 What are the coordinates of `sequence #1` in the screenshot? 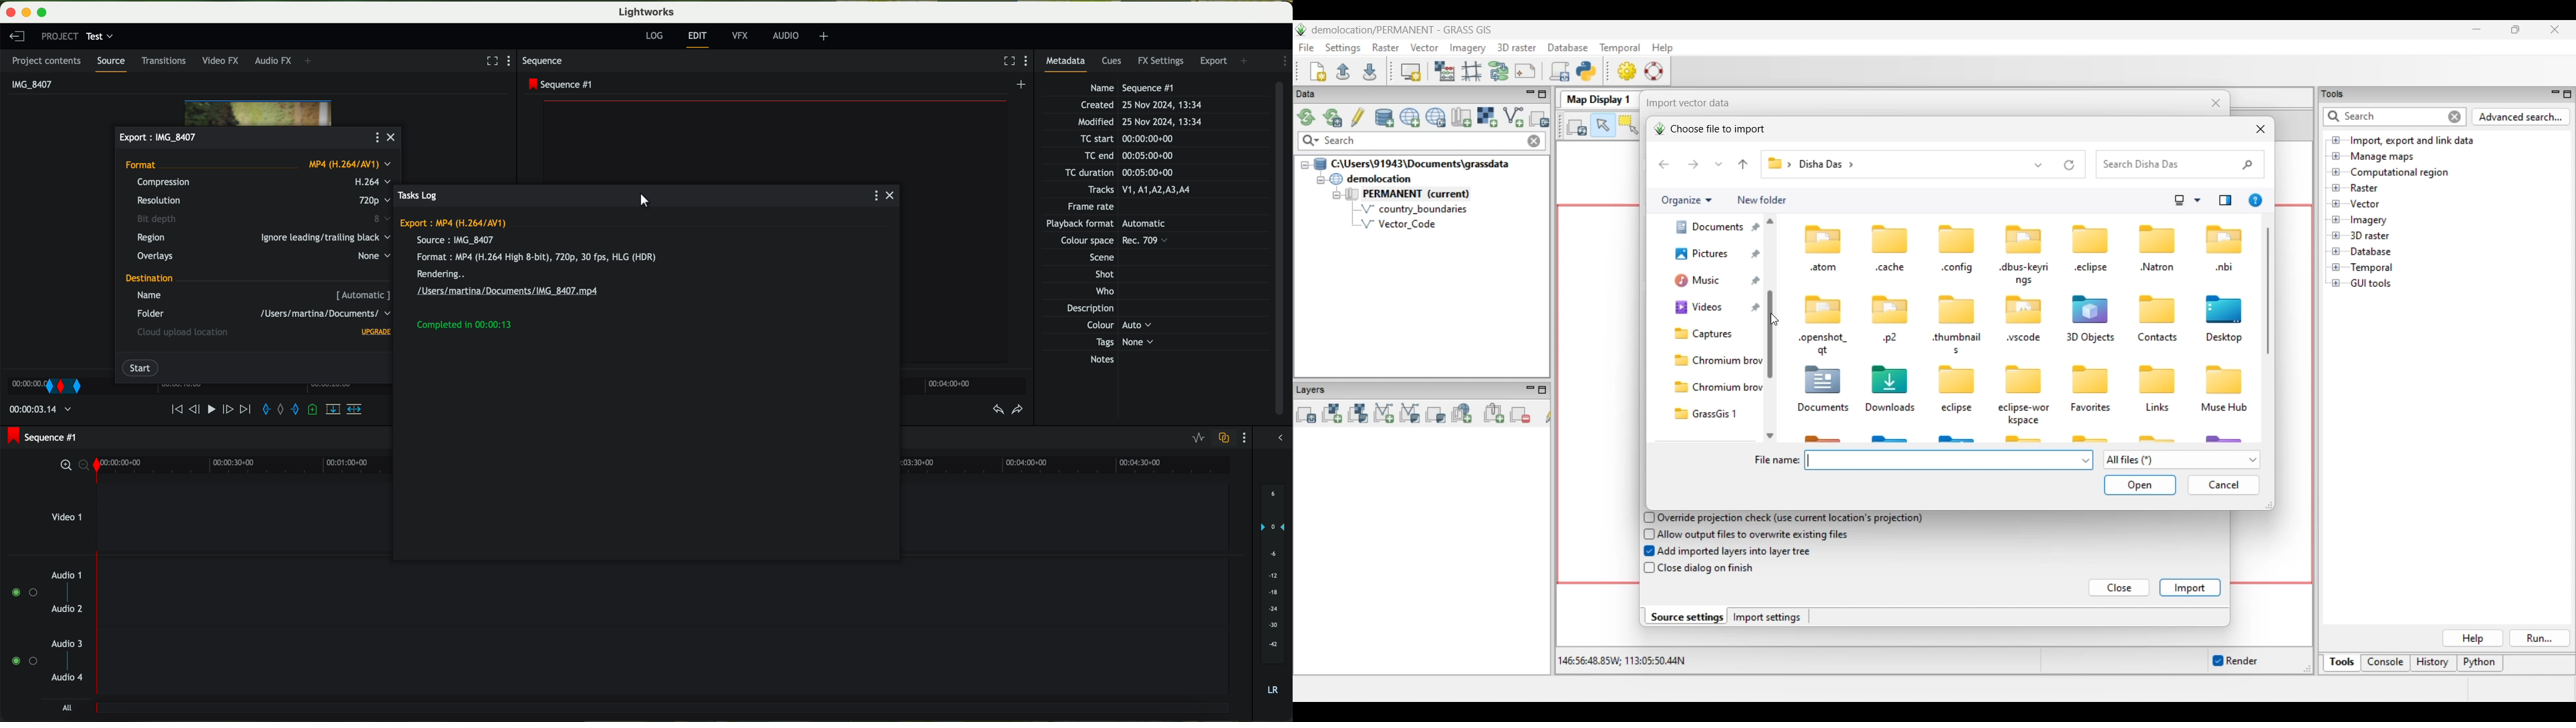 It's located at (43, 437).